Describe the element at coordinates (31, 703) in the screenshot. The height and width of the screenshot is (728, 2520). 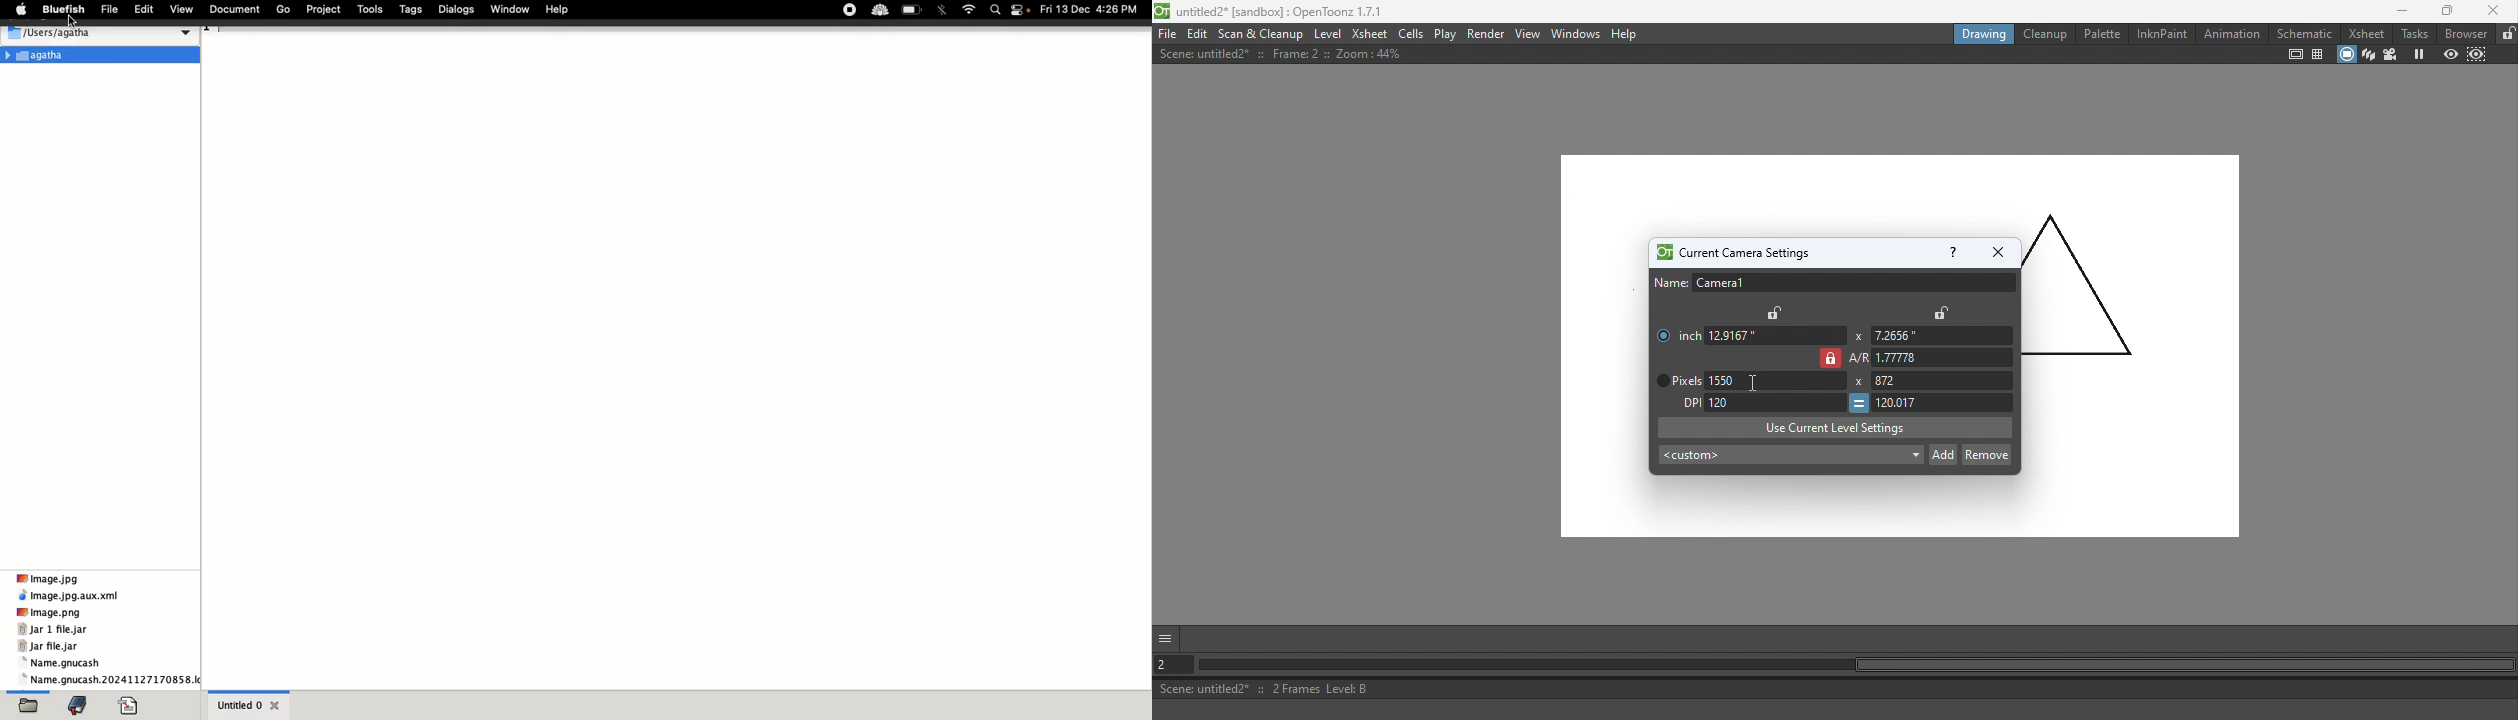
I see `File` at that location.